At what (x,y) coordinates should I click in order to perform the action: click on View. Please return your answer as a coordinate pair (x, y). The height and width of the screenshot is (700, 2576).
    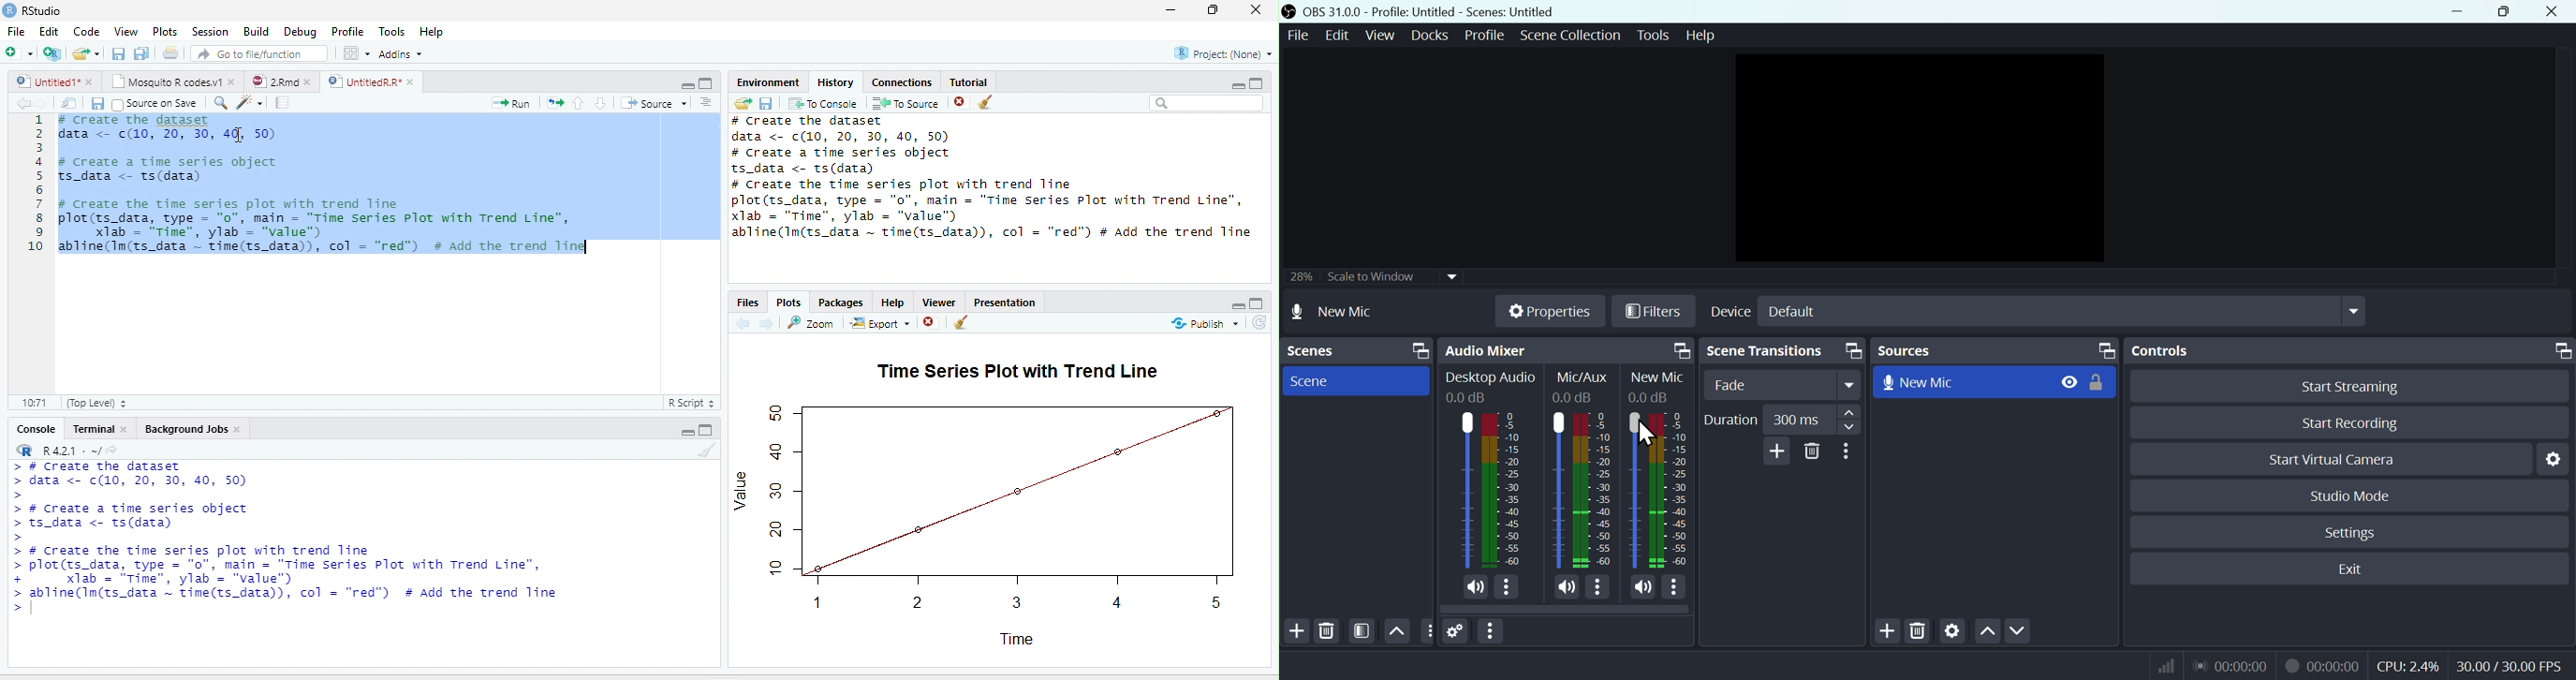
    Looking at the image, I should click on (1382, 35).